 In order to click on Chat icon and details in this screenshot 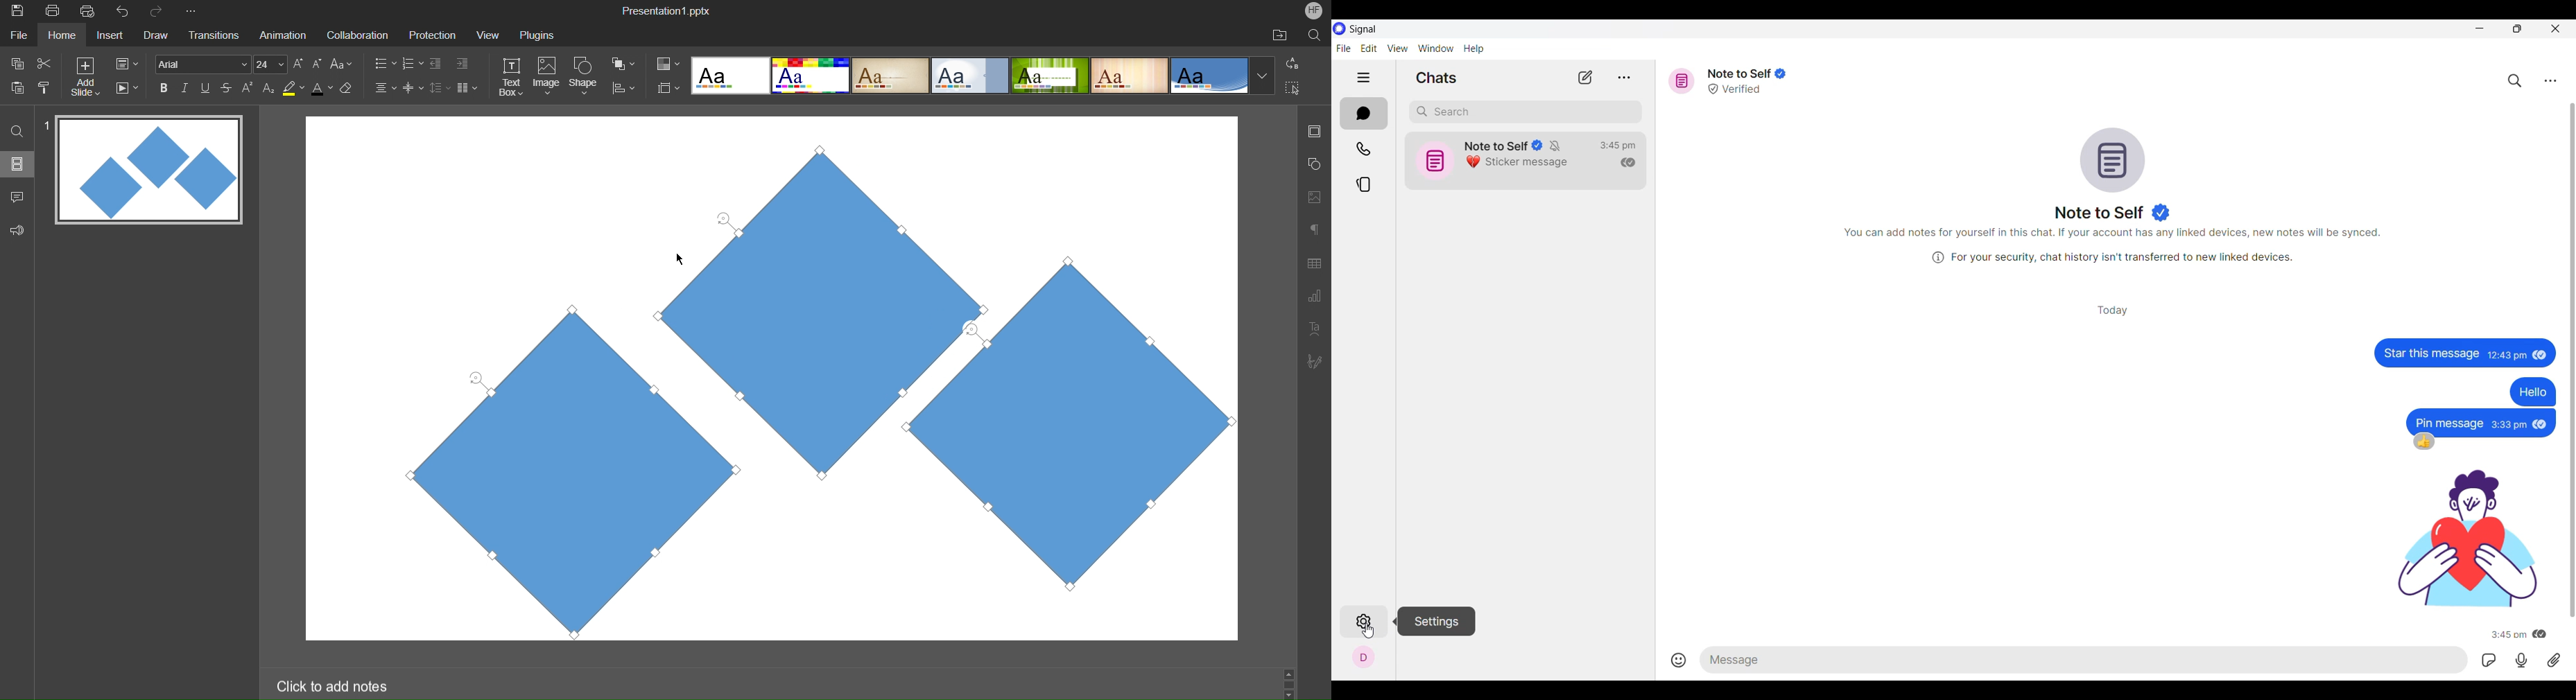, I will do `click(1492, 159)`.